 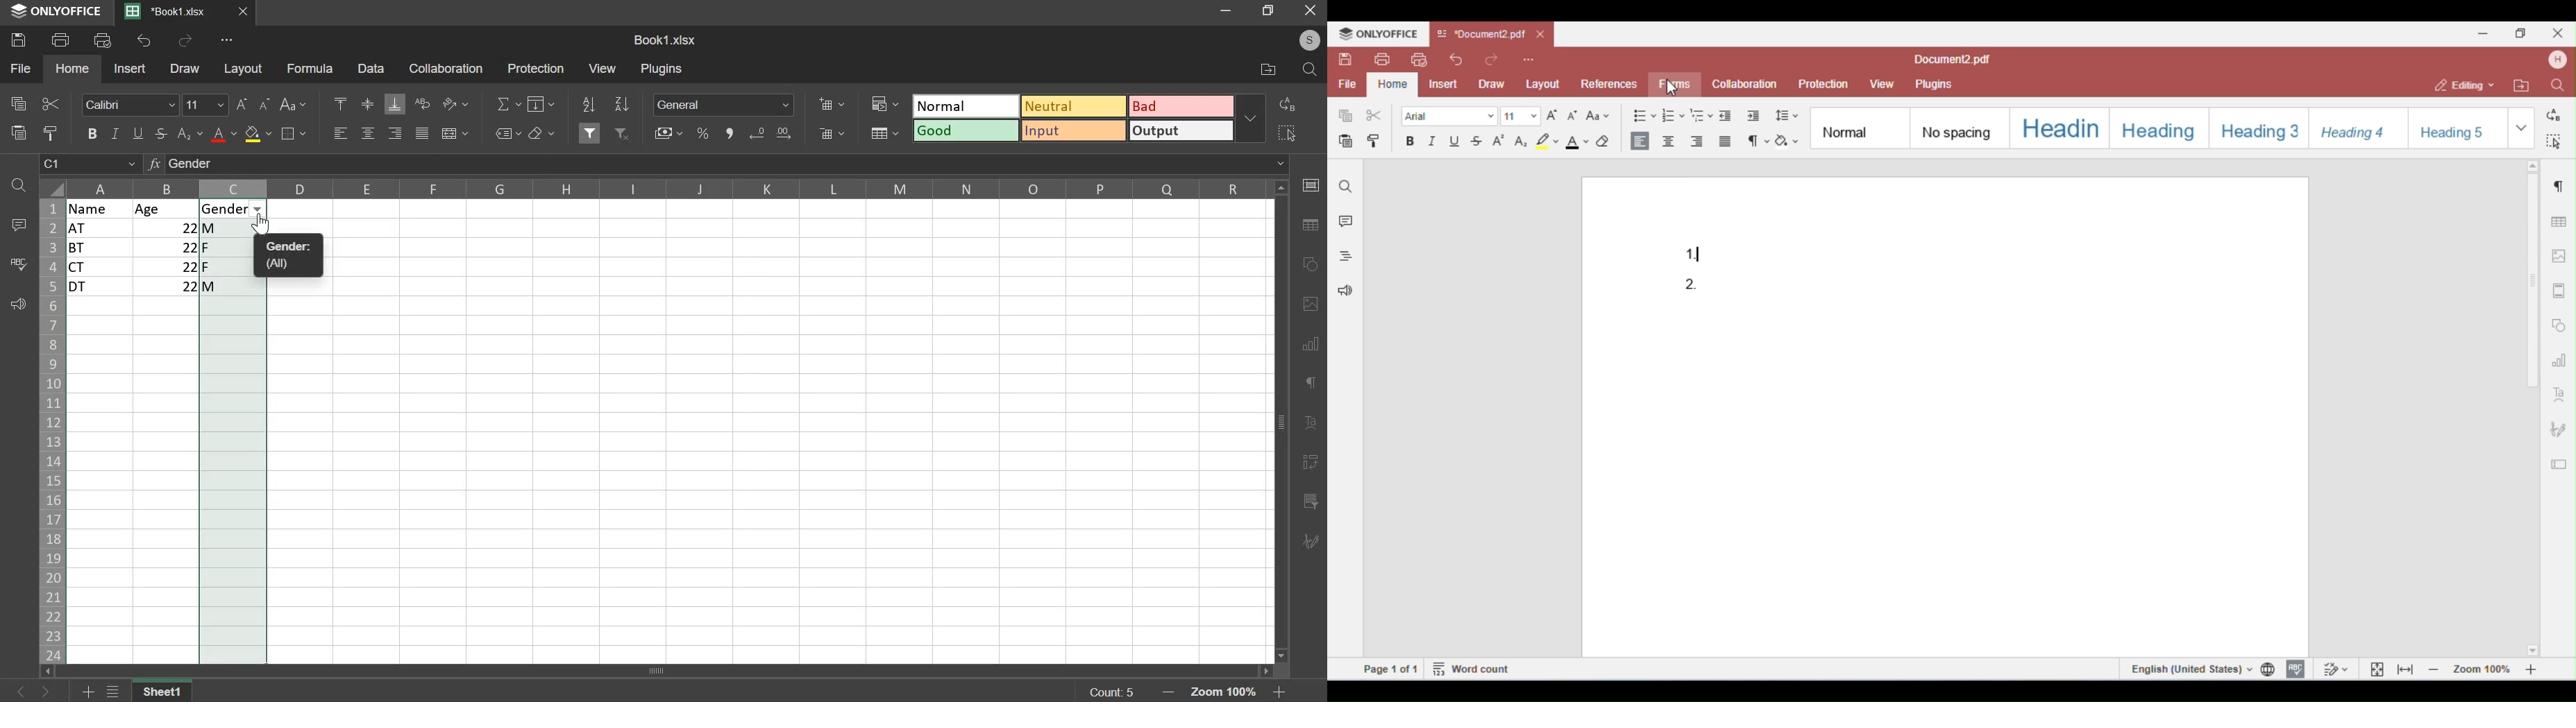 What do you see at coordinates (264, 225) in the screenshot?
I see `Cursor` at bounding box center [264, 225].